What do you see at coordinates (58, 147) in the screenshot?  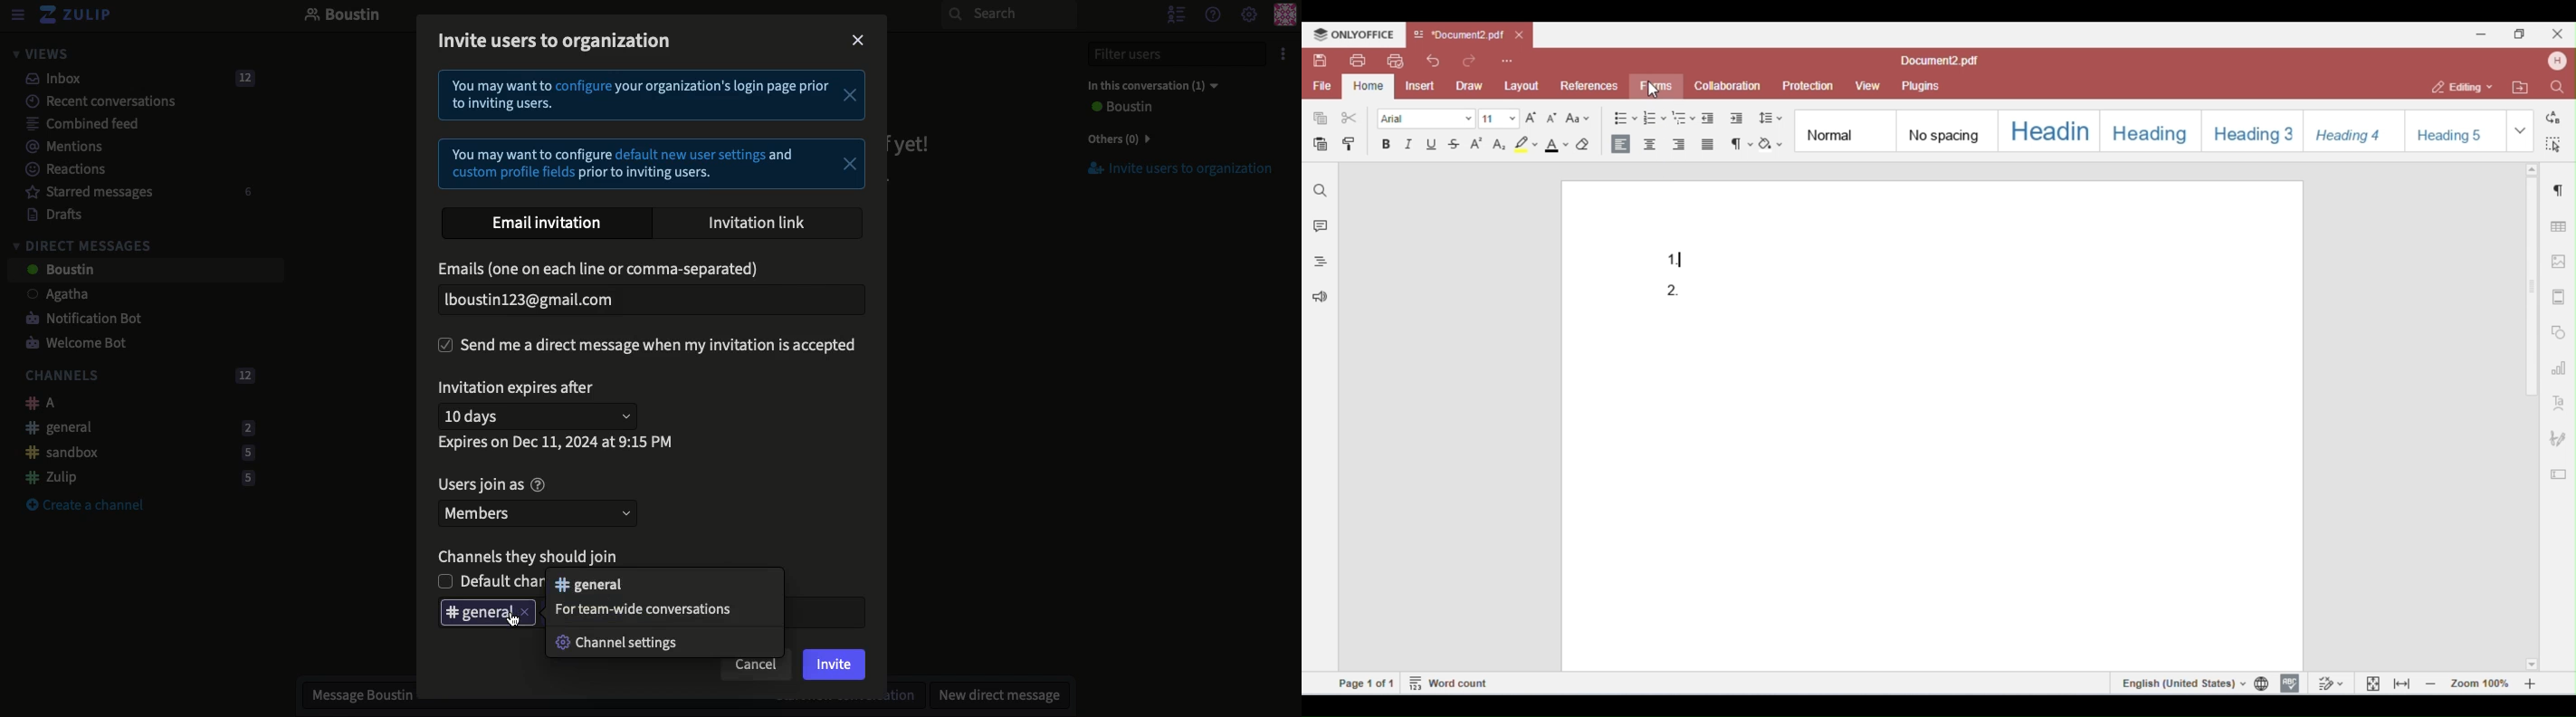 I see `Mentions` at bounding box center [58, 147].